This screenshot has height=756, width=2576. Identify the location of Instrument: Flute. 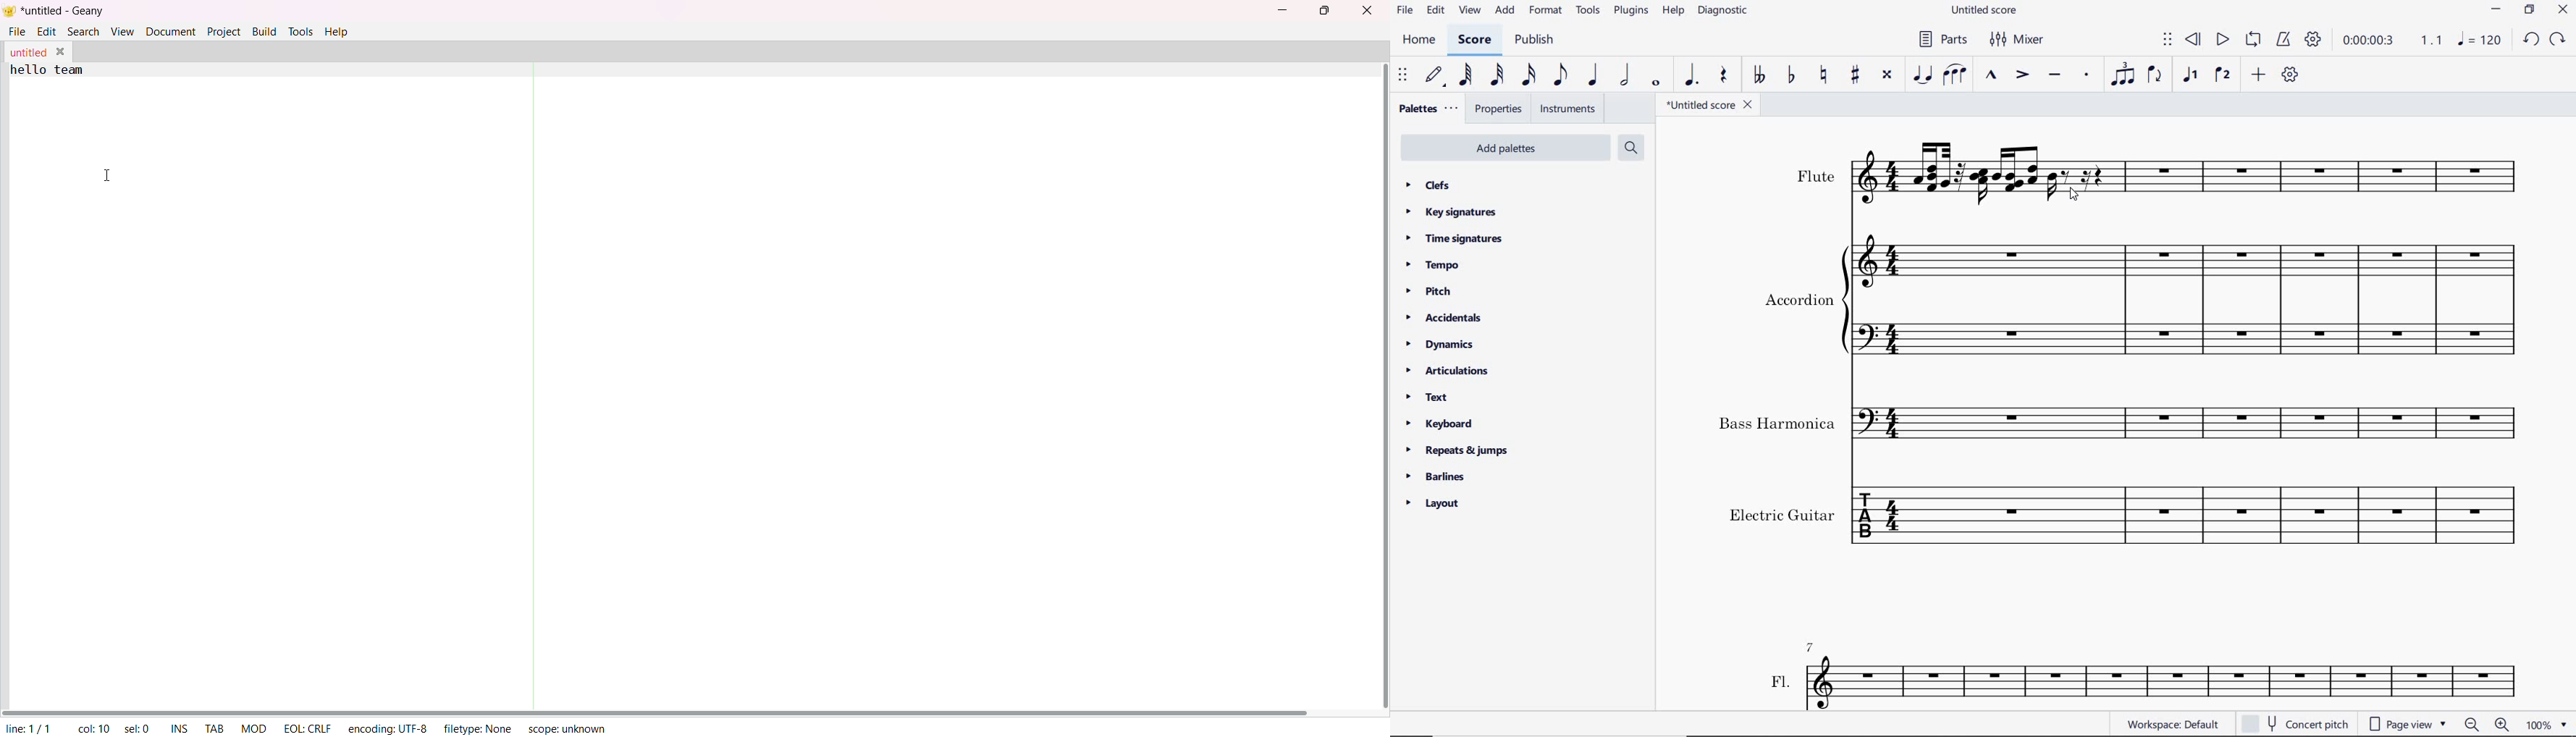
(2196, 183).